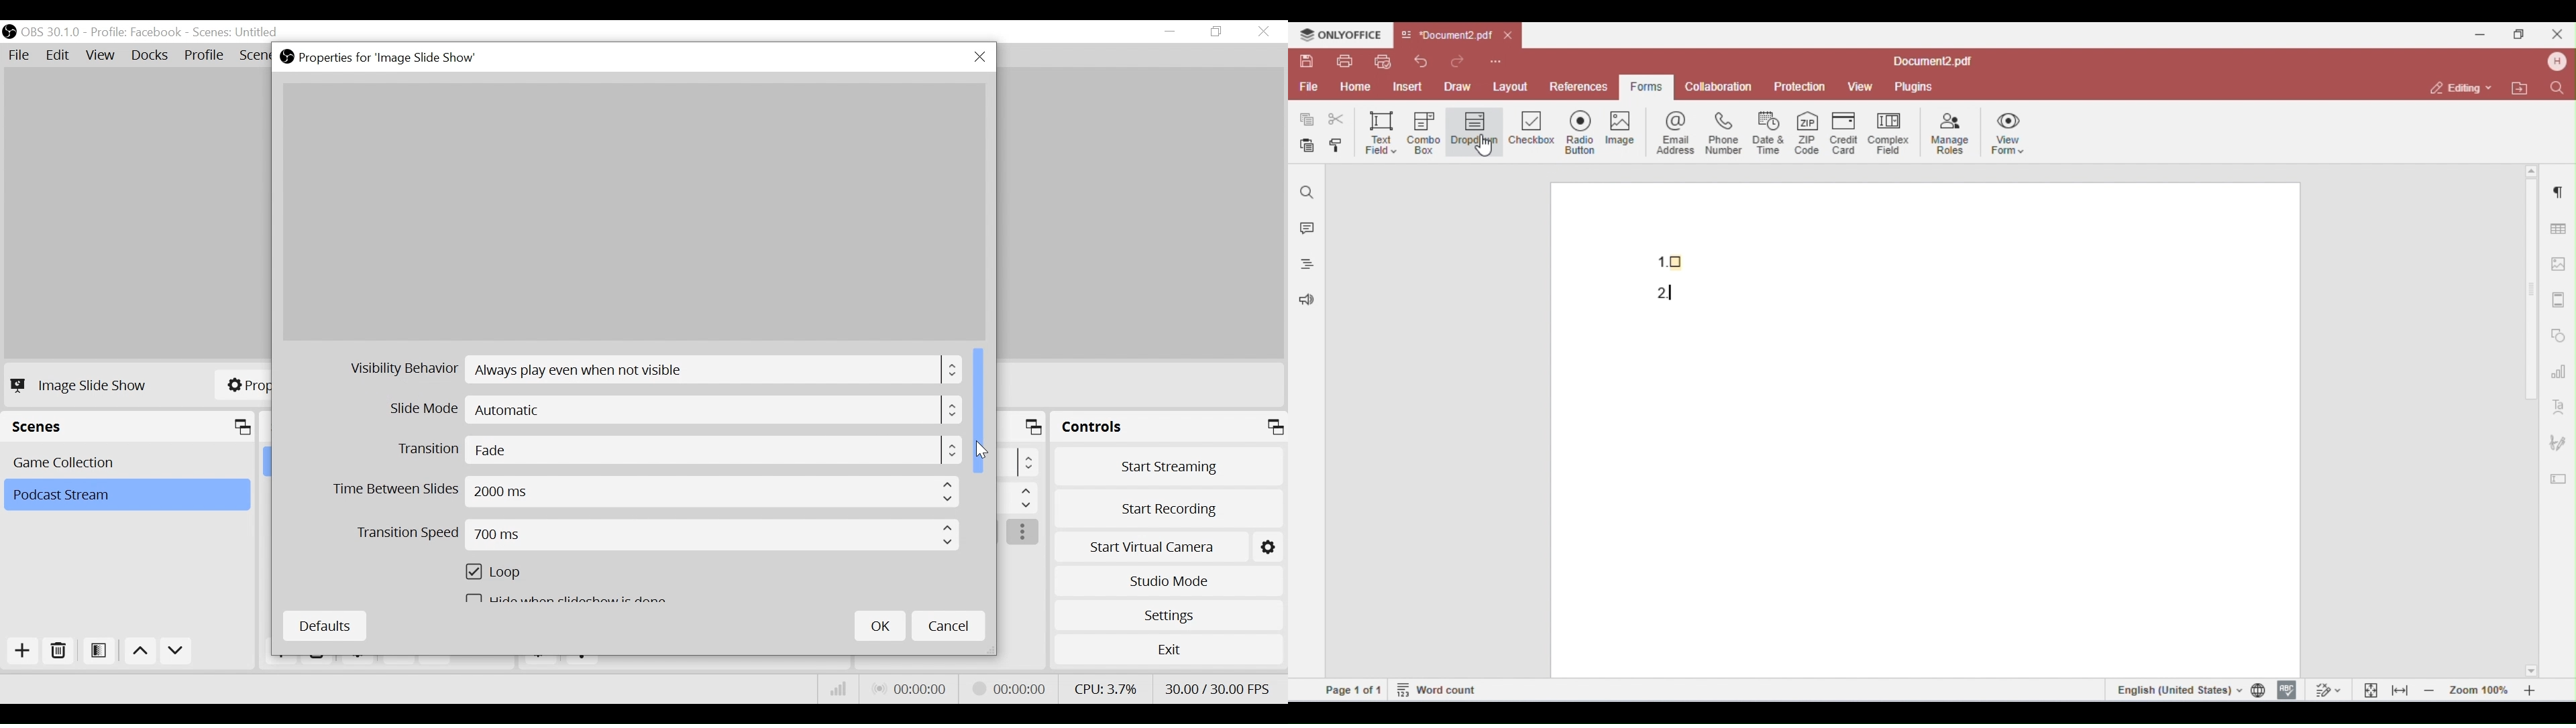  What do you see at coordinates (1024, 533) in the screenshot?
I see `more options` at bounding box center [1024, 533].